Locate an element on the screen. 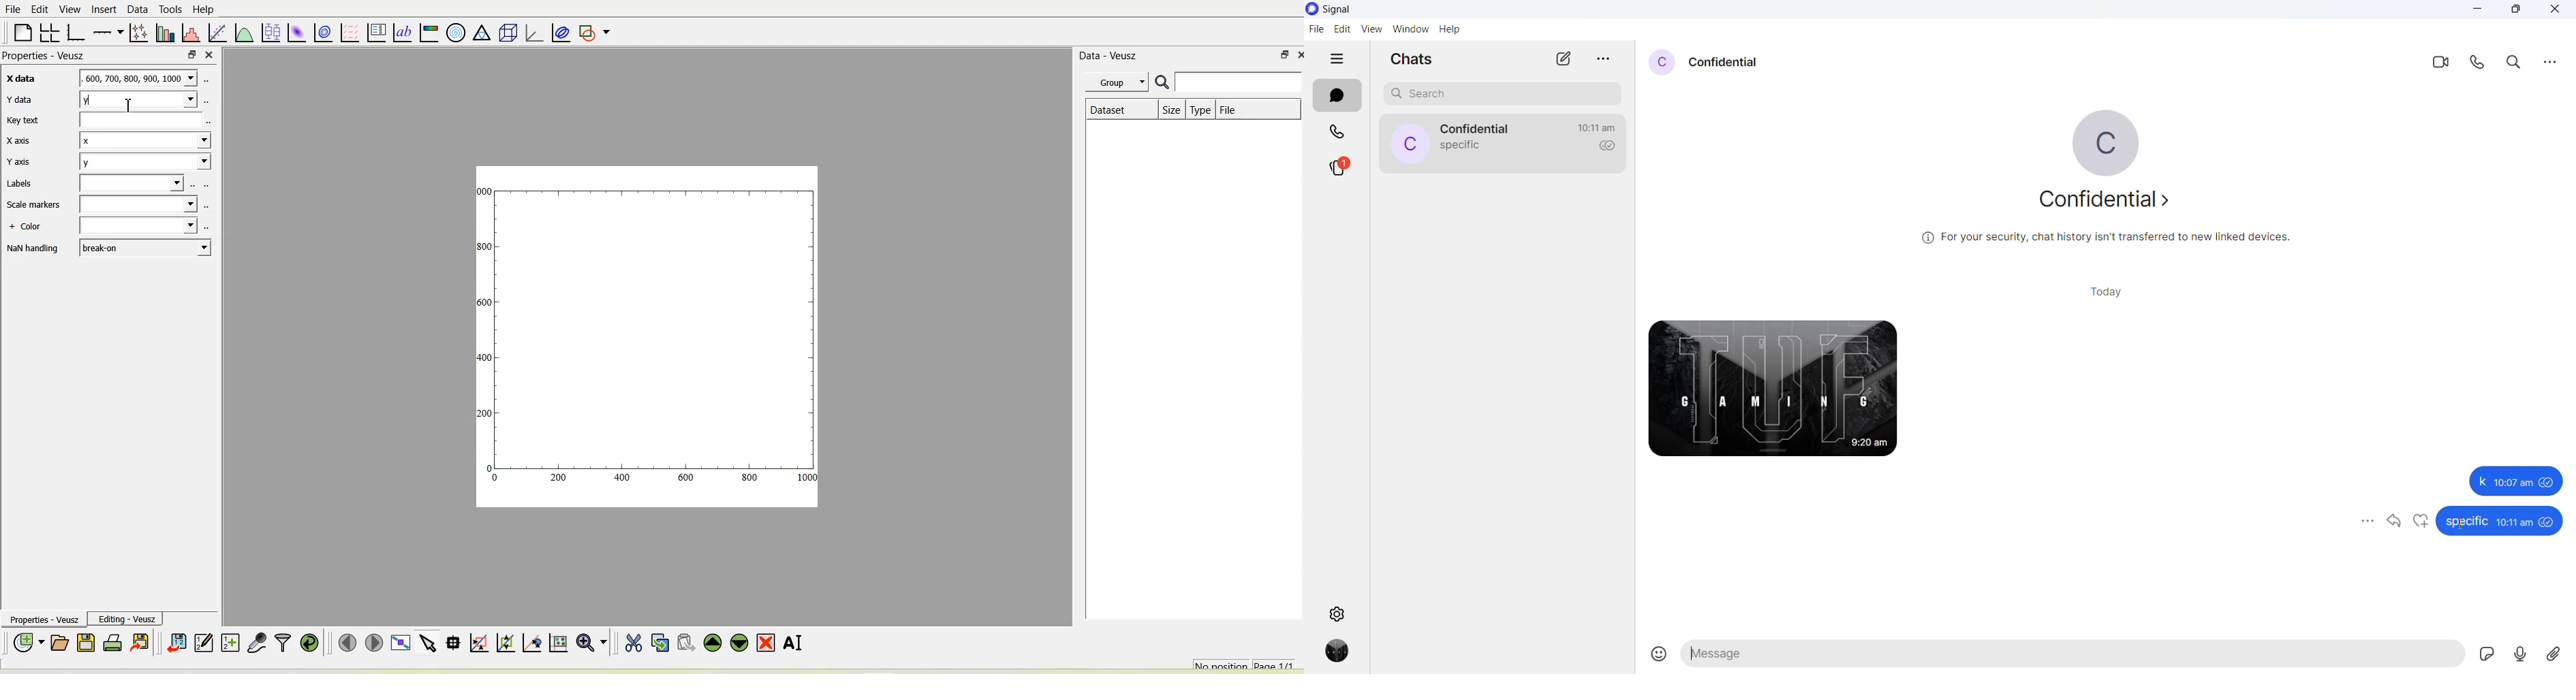 This screenshot has width=2576, height=700. specific is located at coordinates (2467, 521).